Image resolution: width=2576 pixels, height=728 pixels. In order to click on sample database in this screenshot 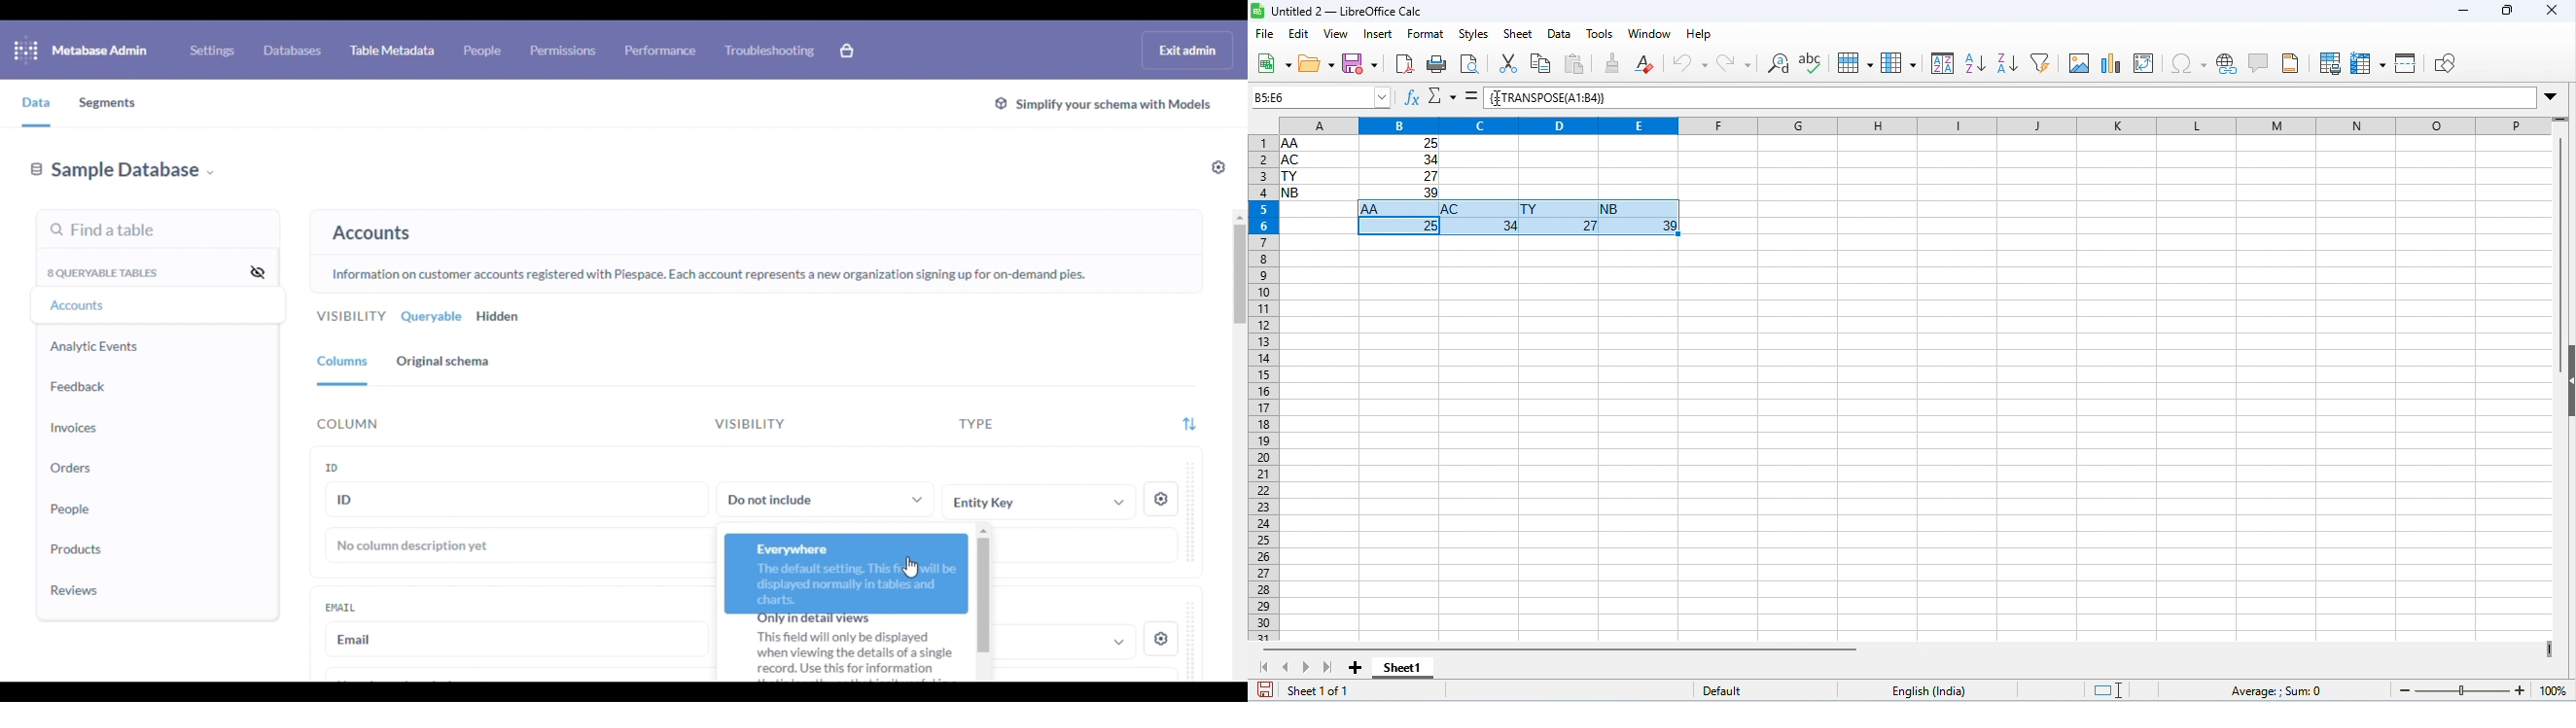, I will do `click(122, 172)`.